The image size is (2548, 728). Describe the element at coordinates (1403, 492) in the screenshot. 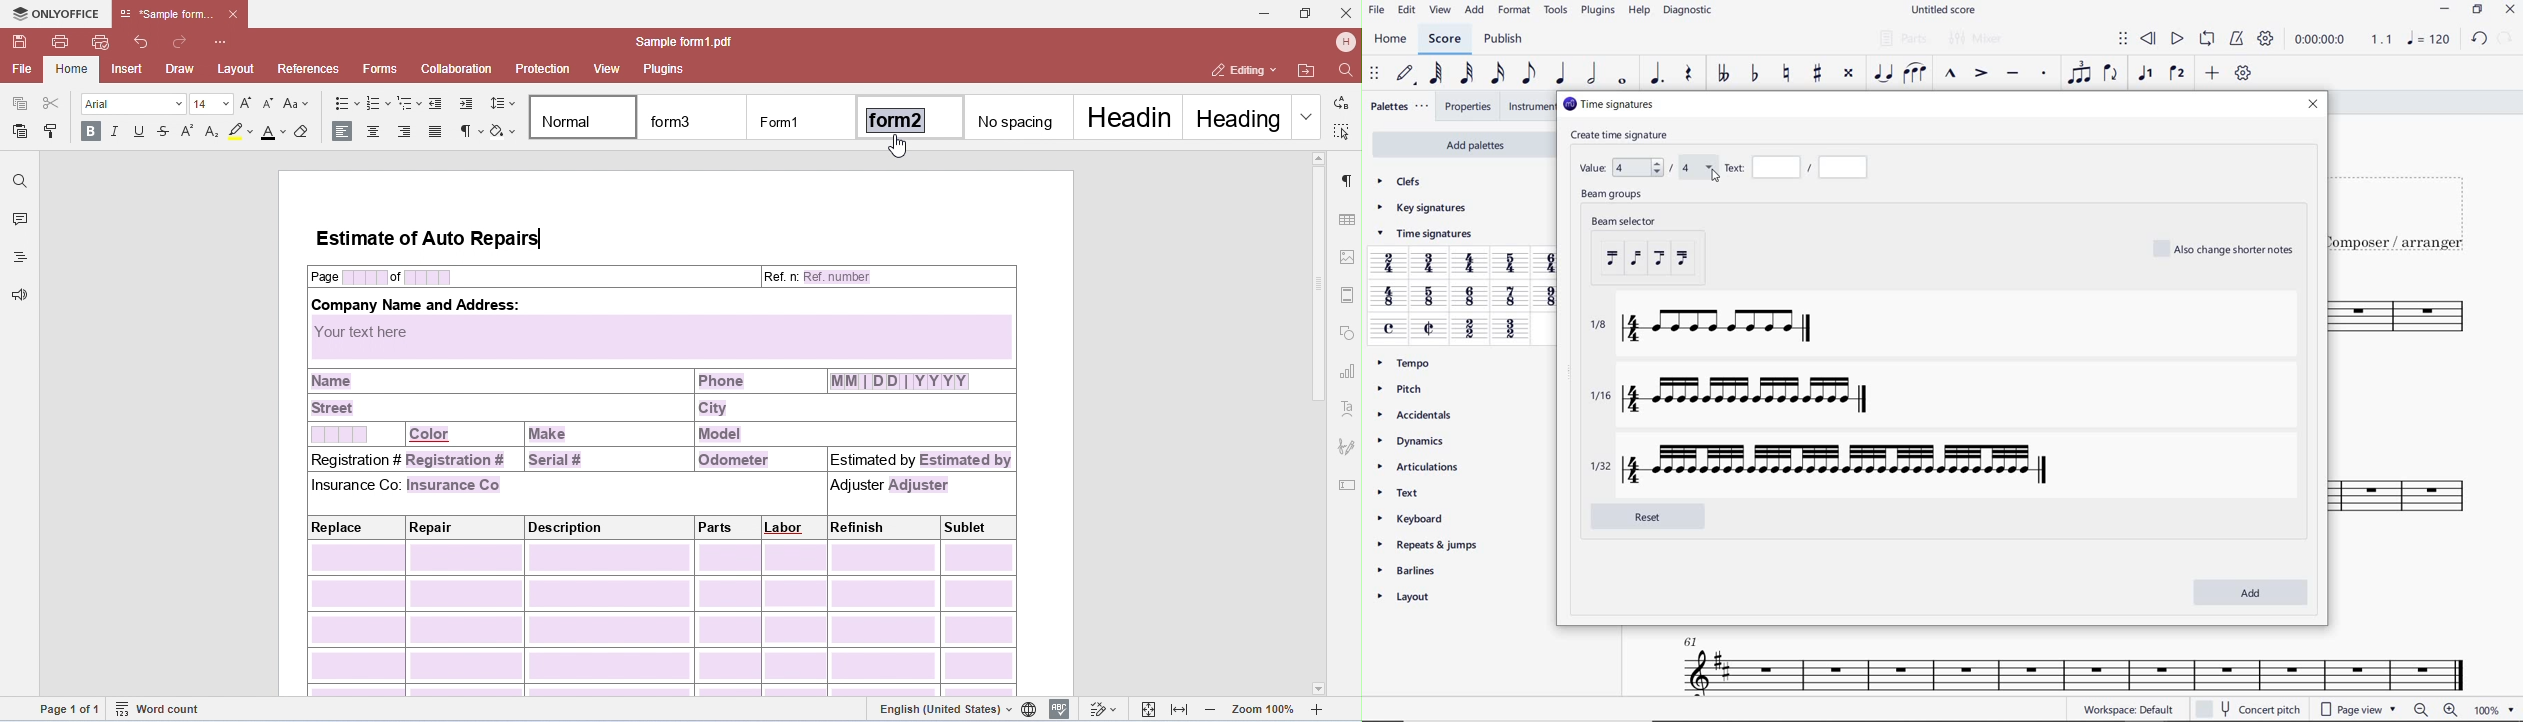

I see `TEXT` at that location.